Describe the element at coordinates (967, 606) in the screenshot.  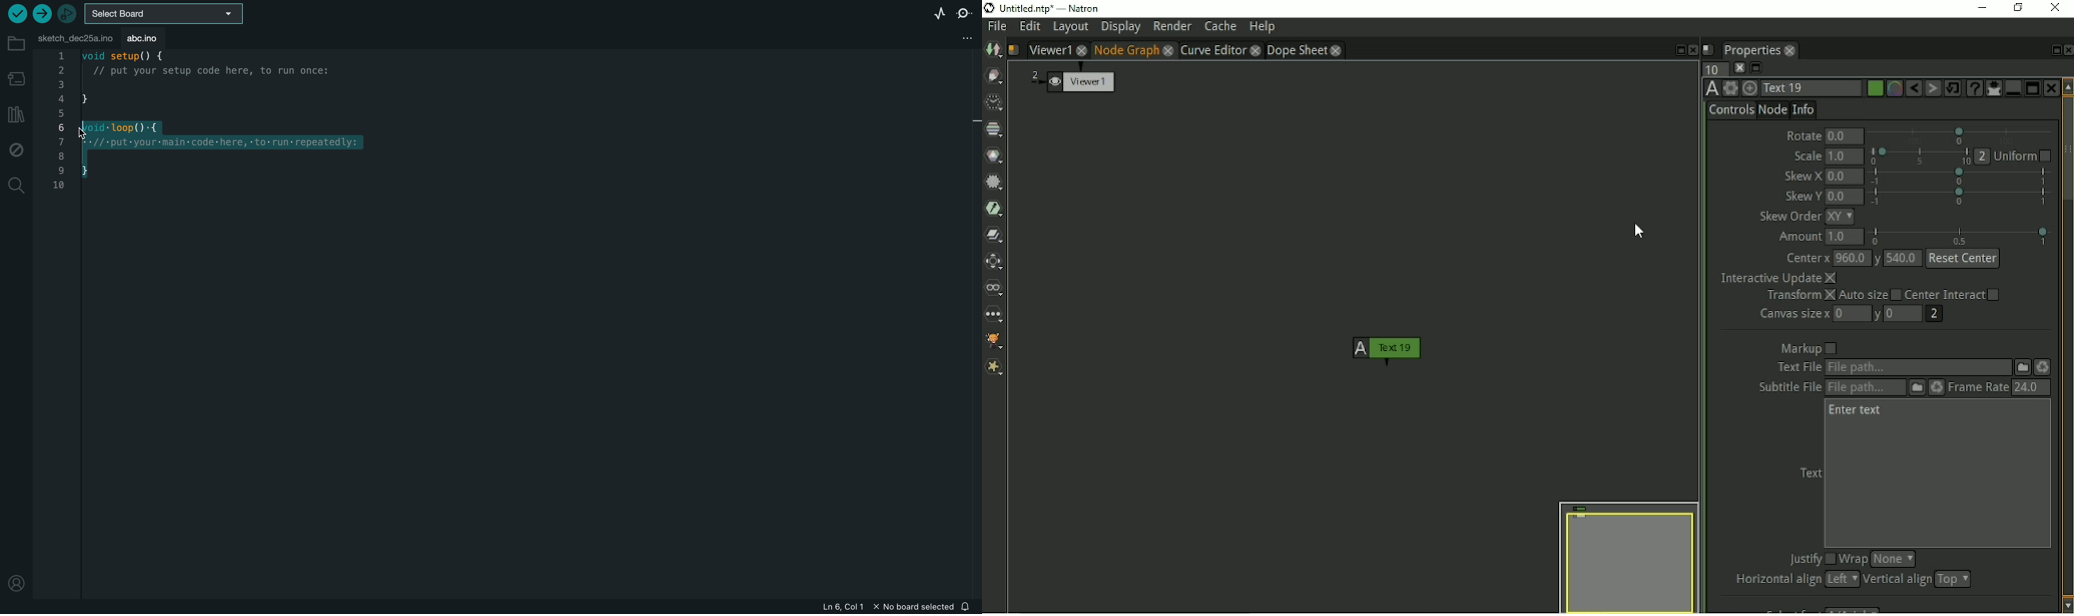
I see `notification` at that location.